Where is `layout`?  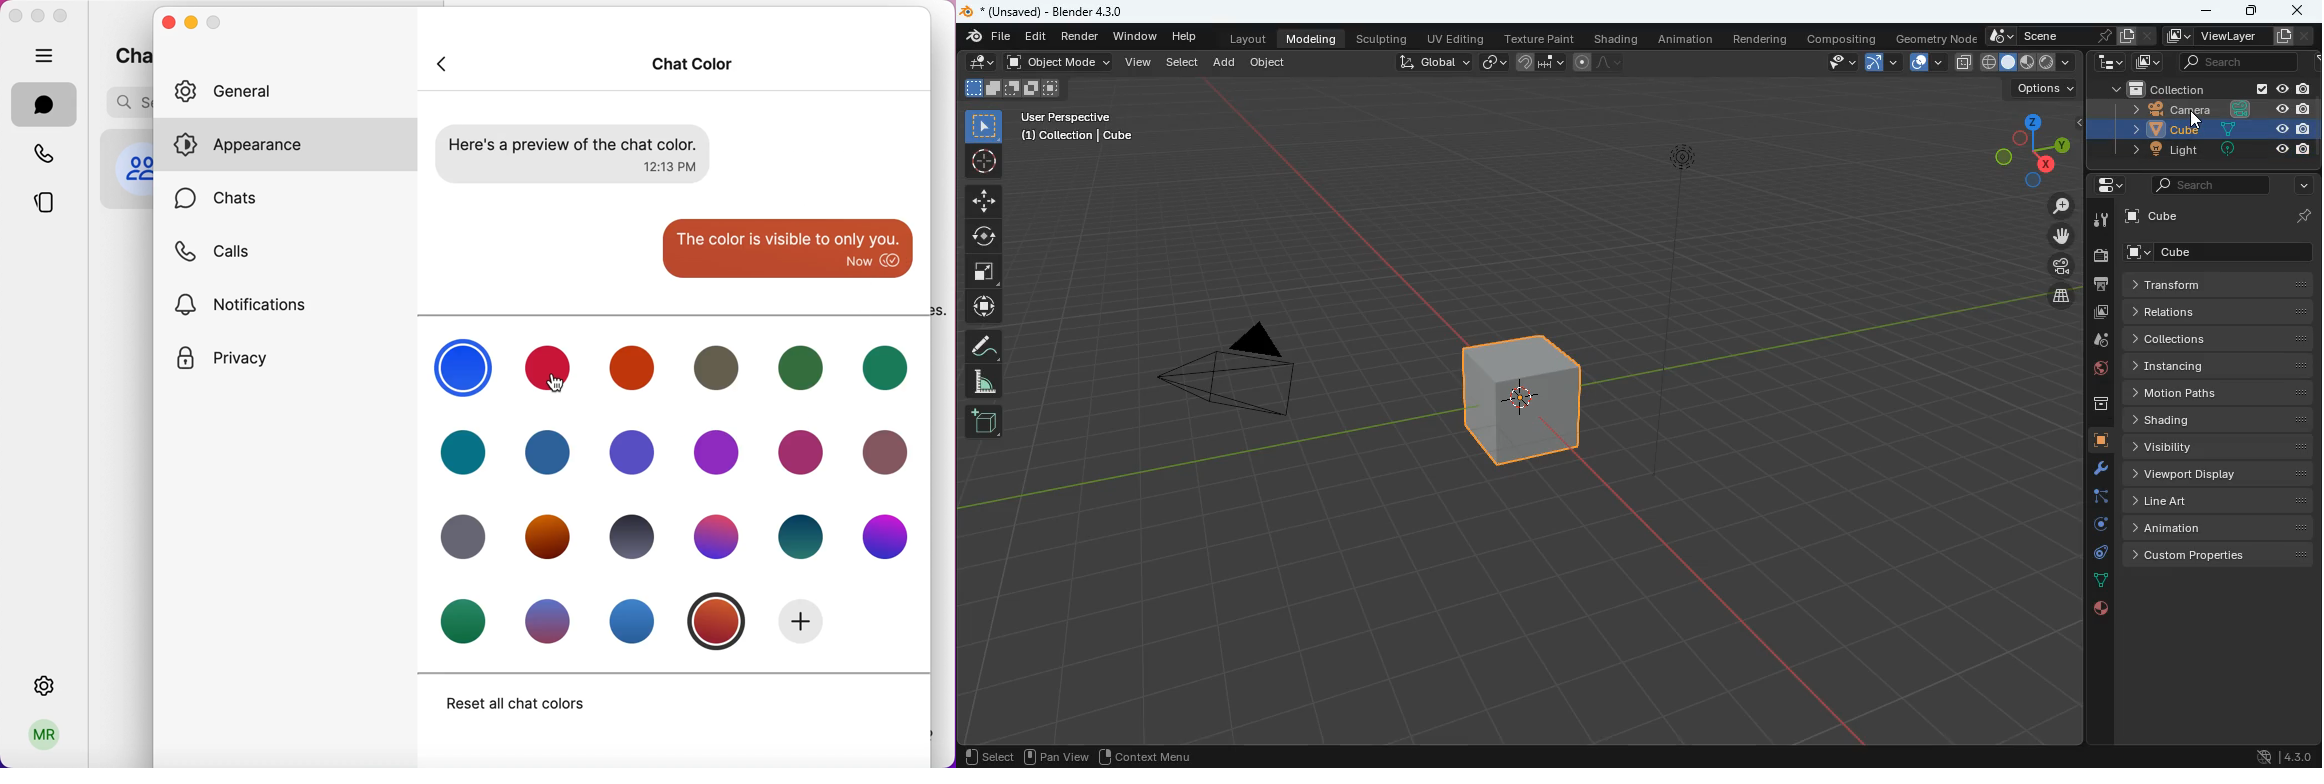
layout is located at coordinates (1930, 63).